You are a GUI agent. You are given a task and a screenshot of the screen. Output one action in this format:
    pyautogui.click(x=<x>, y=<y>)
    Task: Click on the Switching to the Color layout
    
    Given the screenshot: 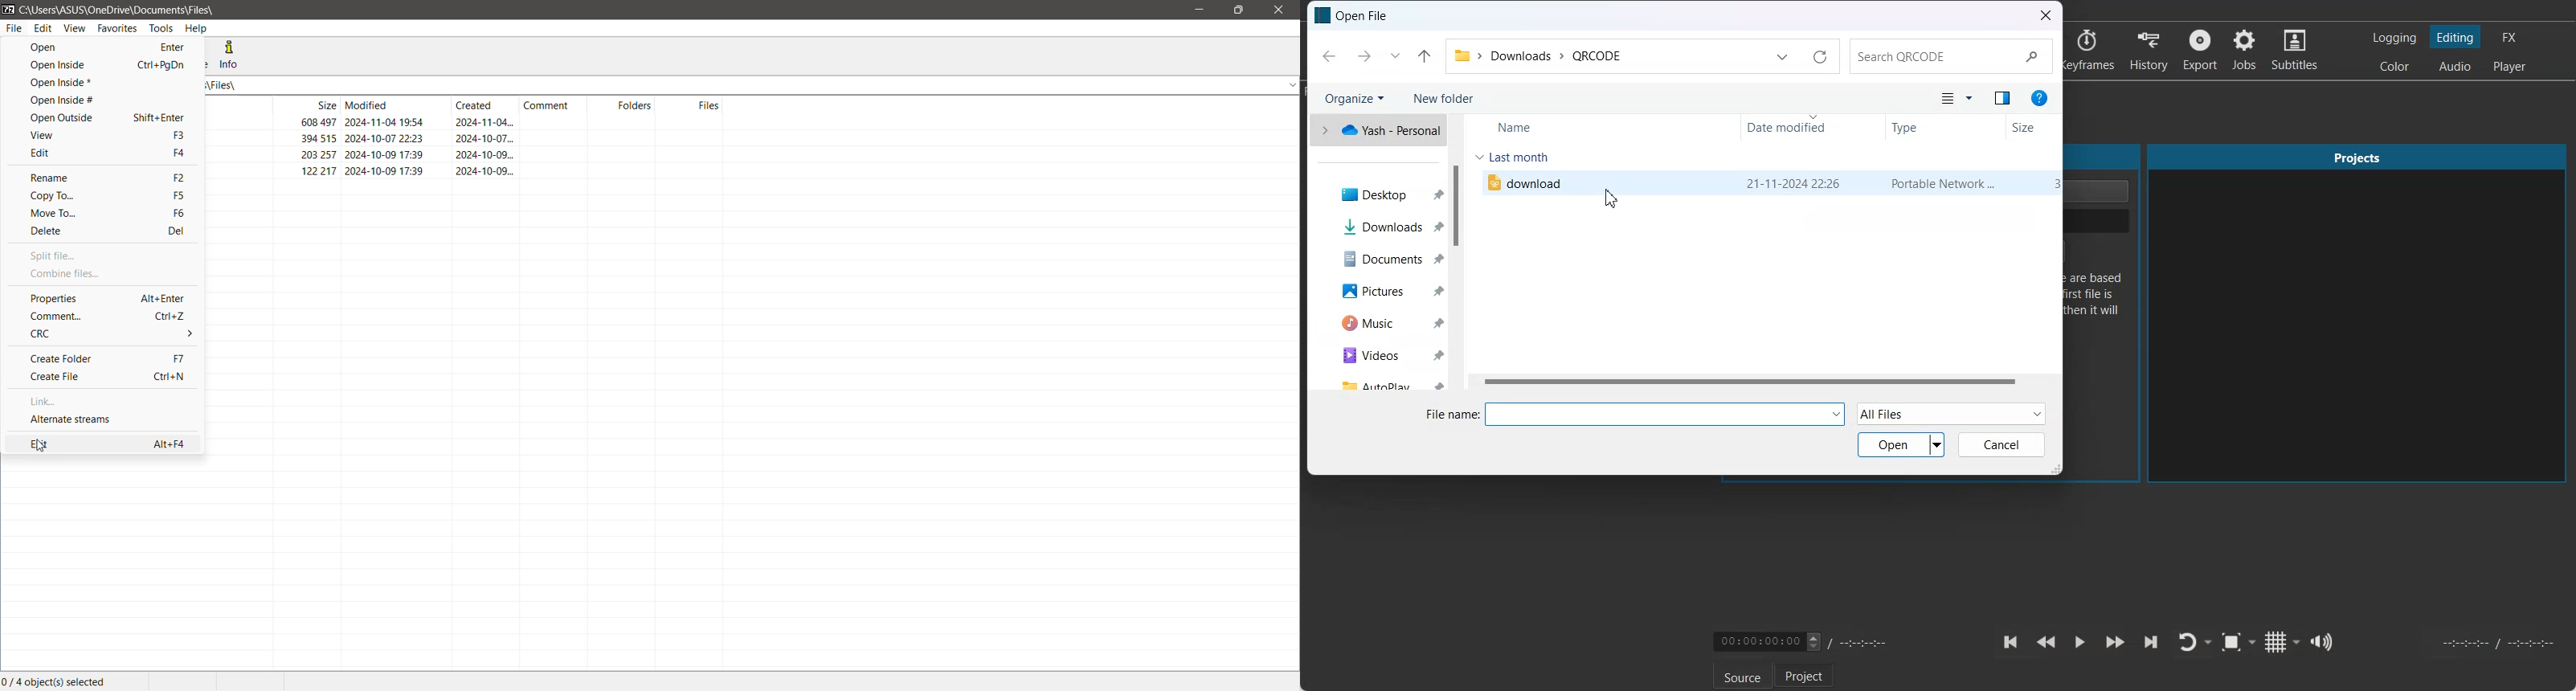 What is the action you would take?
    pyautogui.click(x=2394, y=67)
    